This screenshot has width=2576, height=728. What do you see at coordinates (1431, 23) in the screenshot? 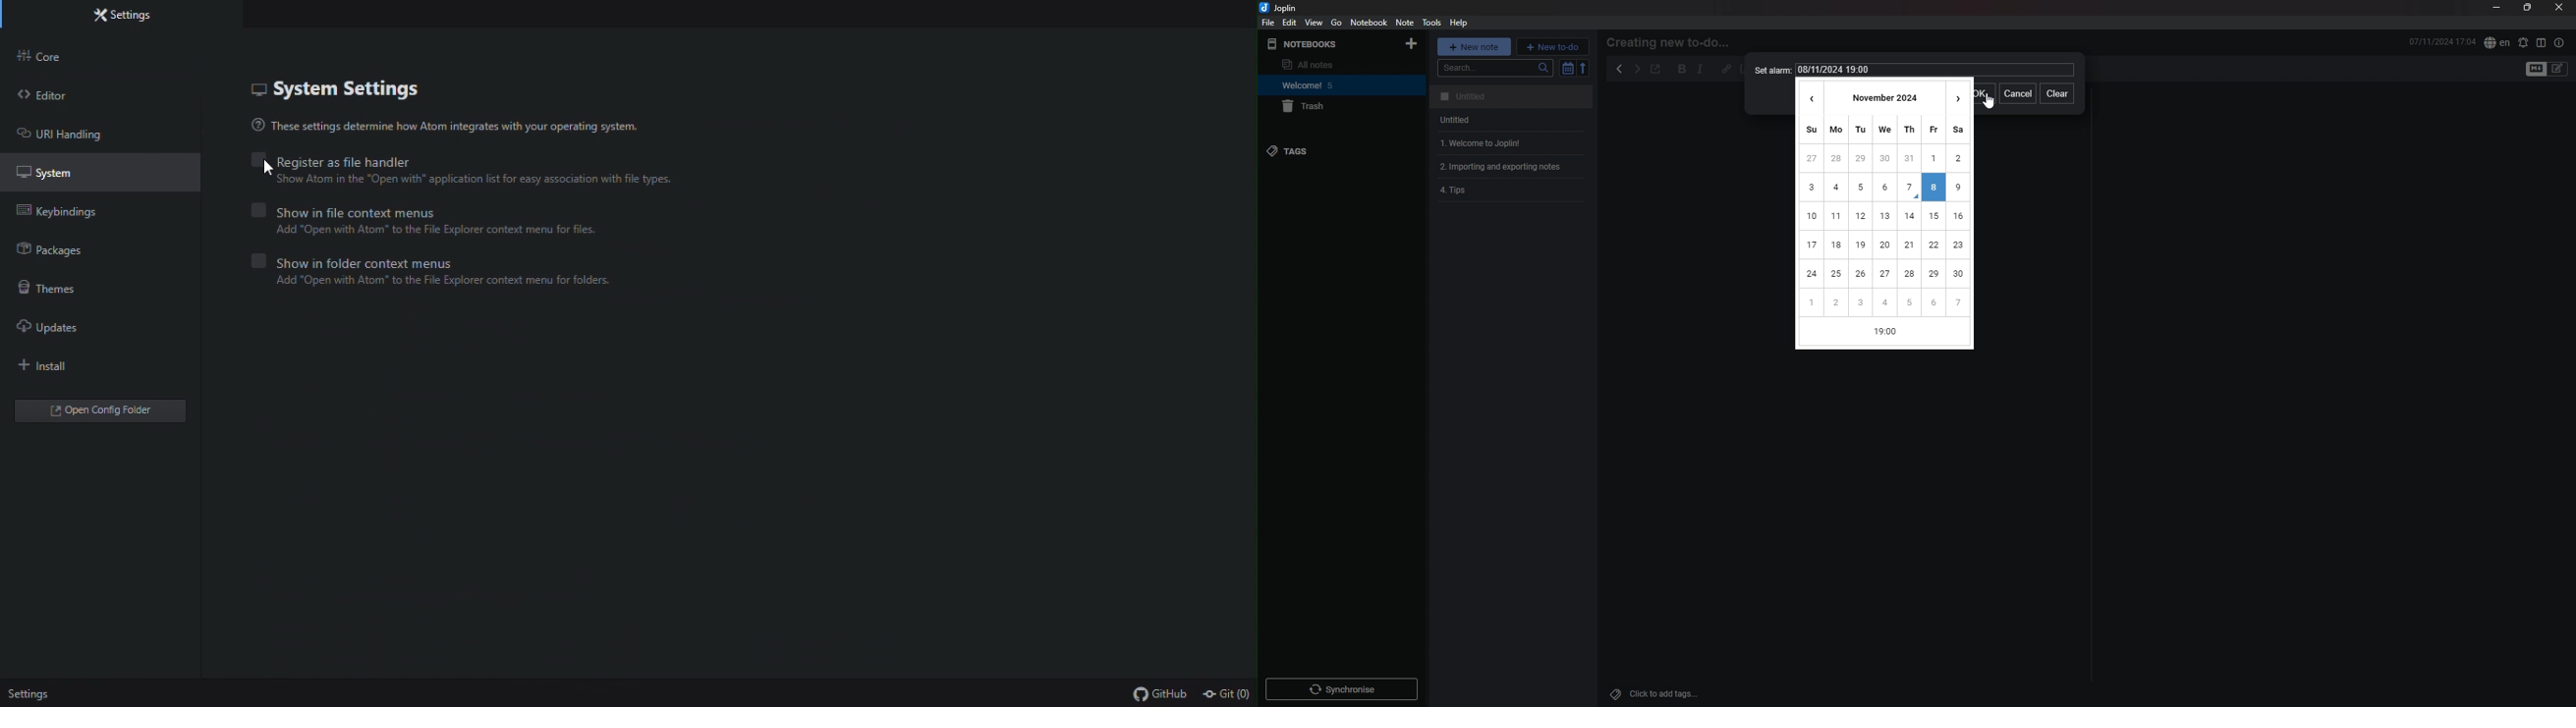
I see `tools` at bounding box center [1431, 23].